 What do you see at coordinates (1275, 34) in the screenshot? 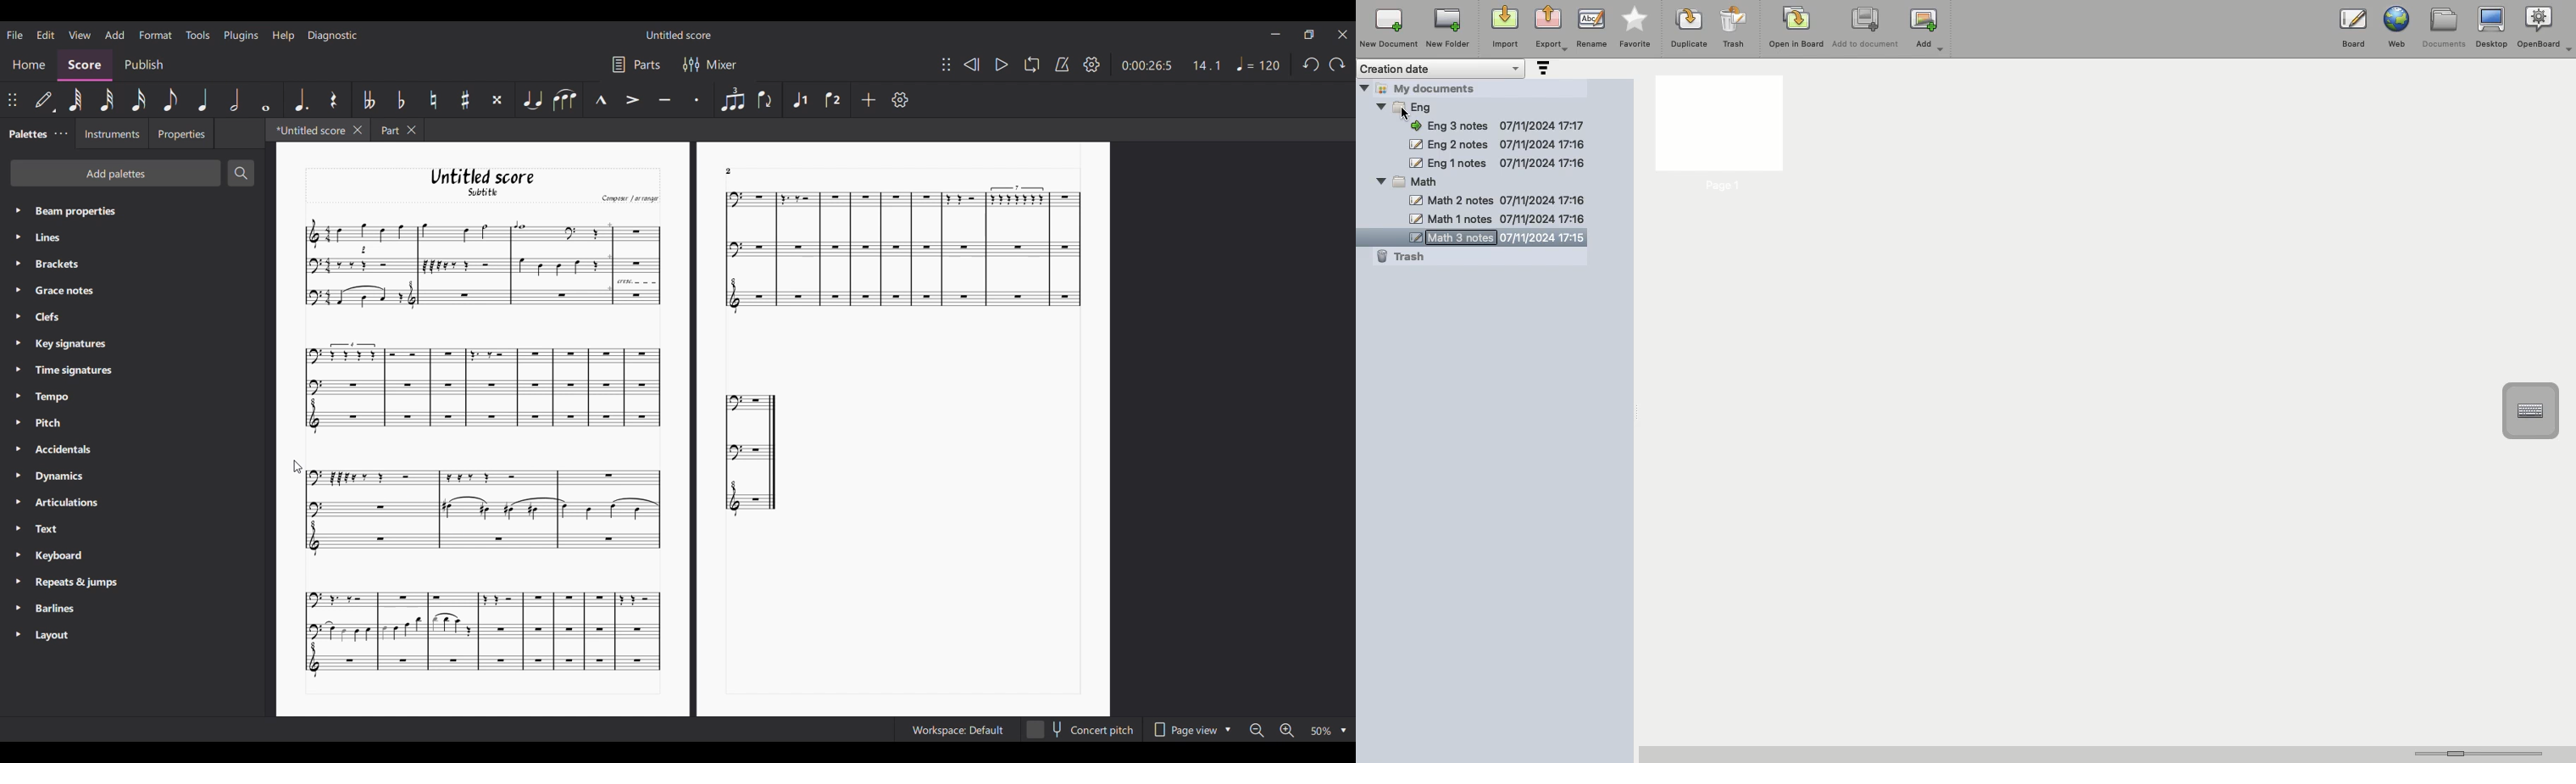
I see `Minimize` at bounding box center [1275, 34].